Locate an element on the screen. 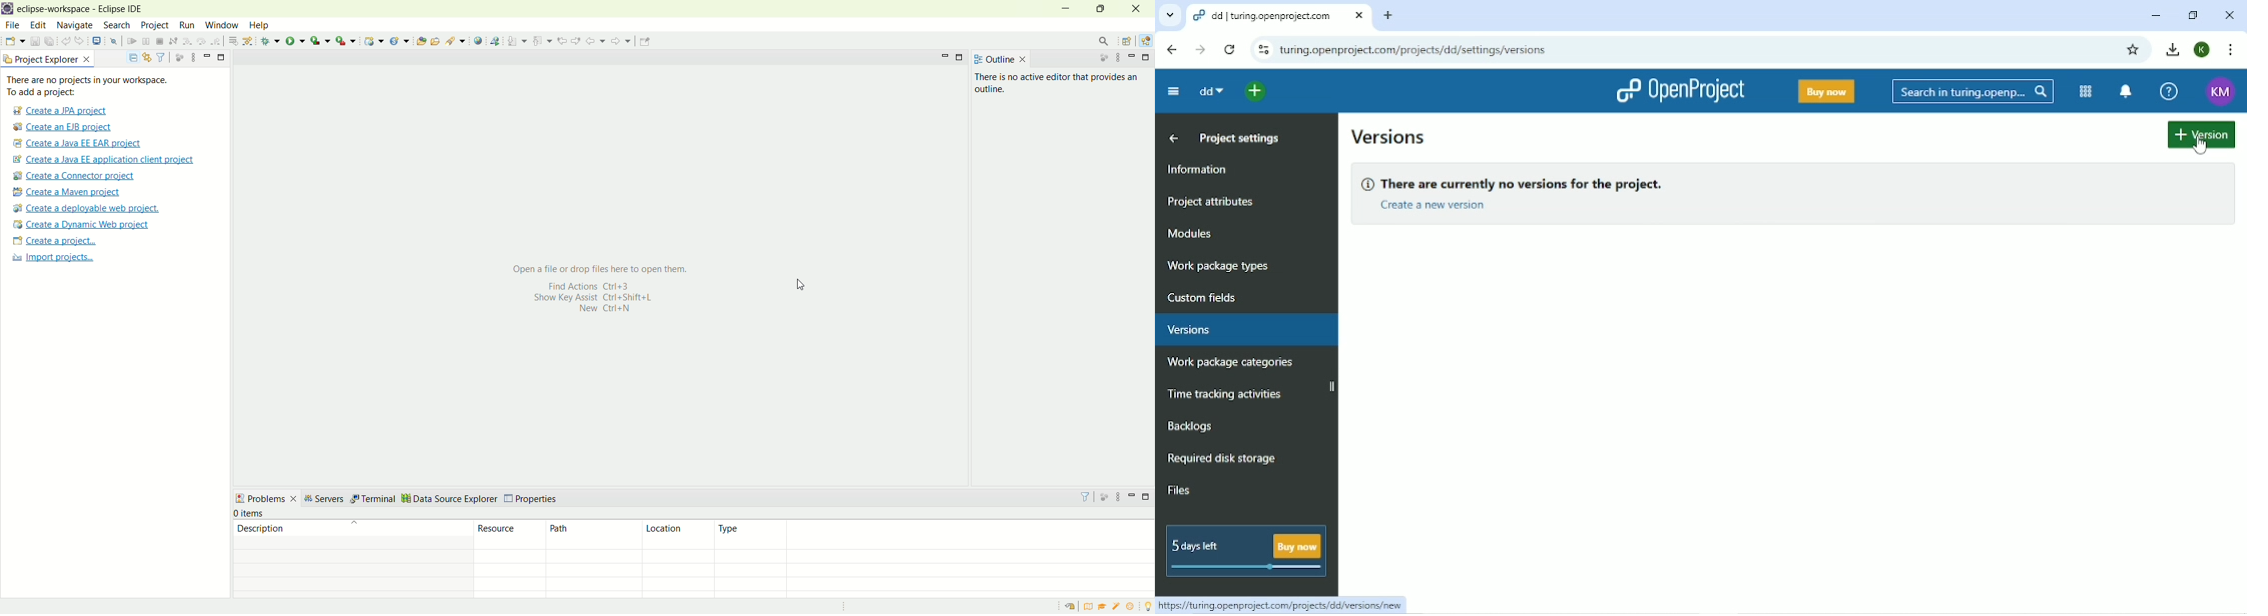 Image resolution: width=2268 pixels, height=616 pixels. Search tabs is located at coordinates (1169, 14).